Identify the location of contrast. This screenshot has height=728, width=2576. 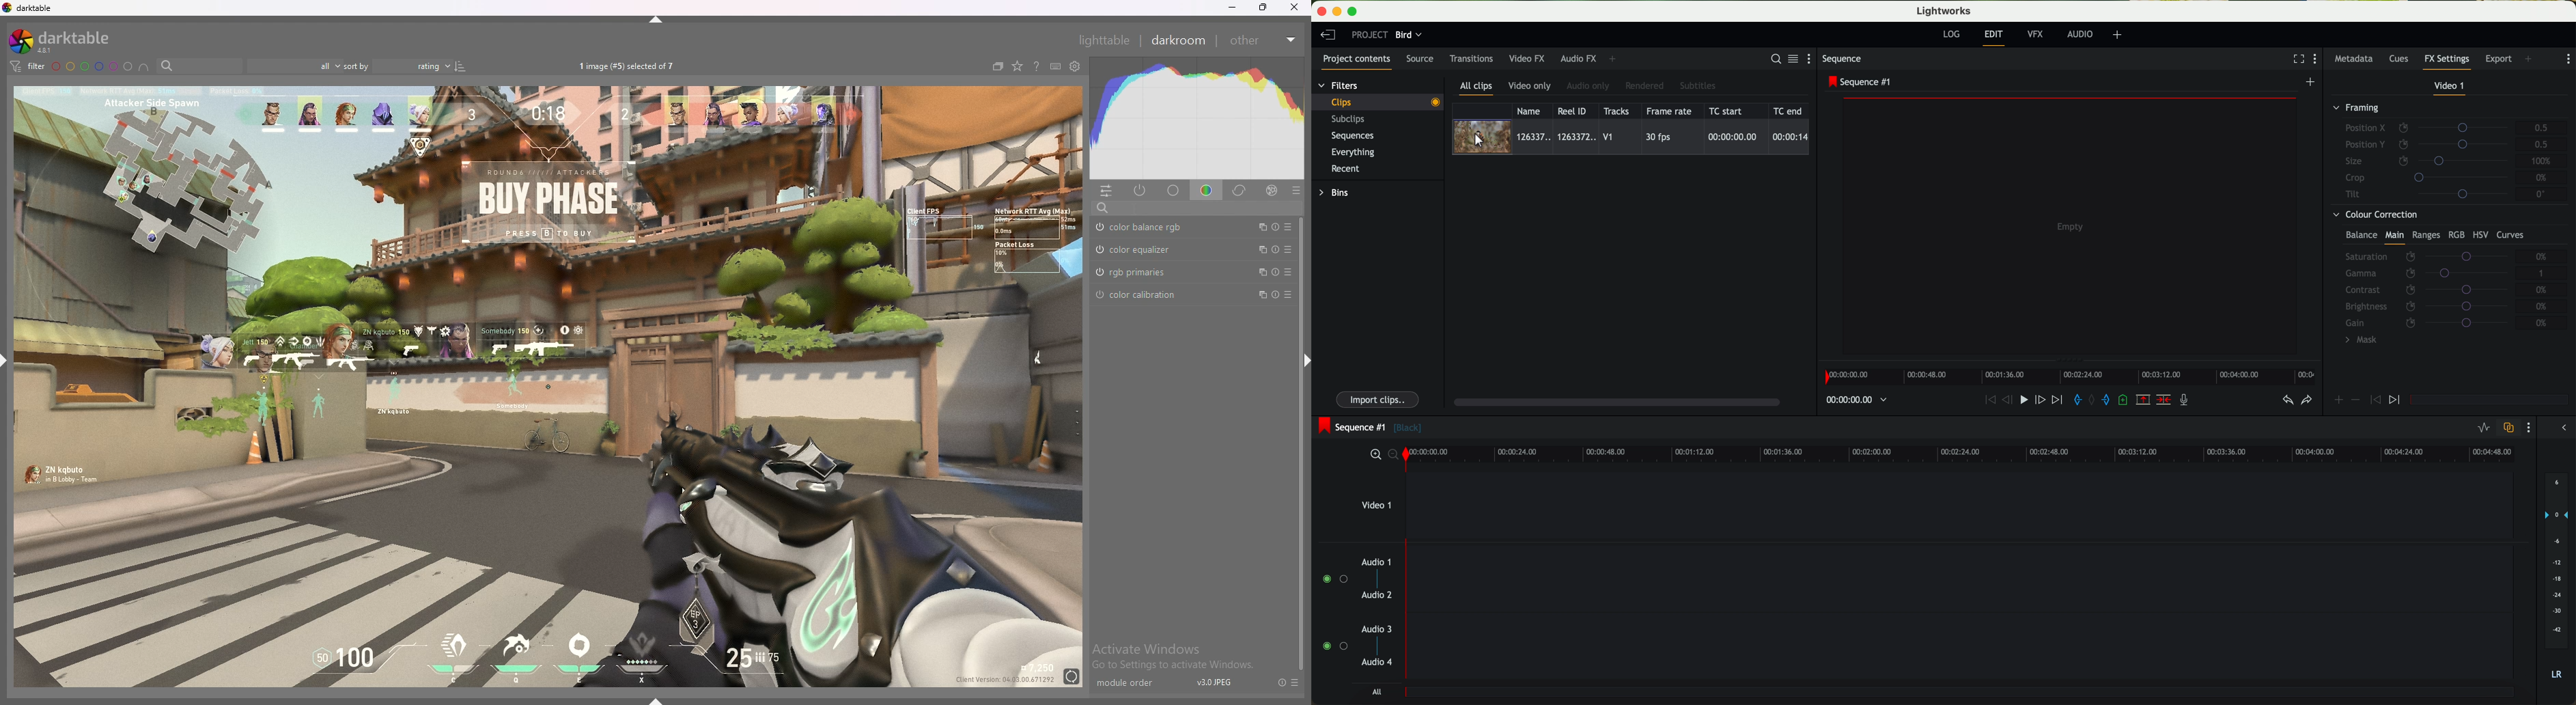
(2433, 290).